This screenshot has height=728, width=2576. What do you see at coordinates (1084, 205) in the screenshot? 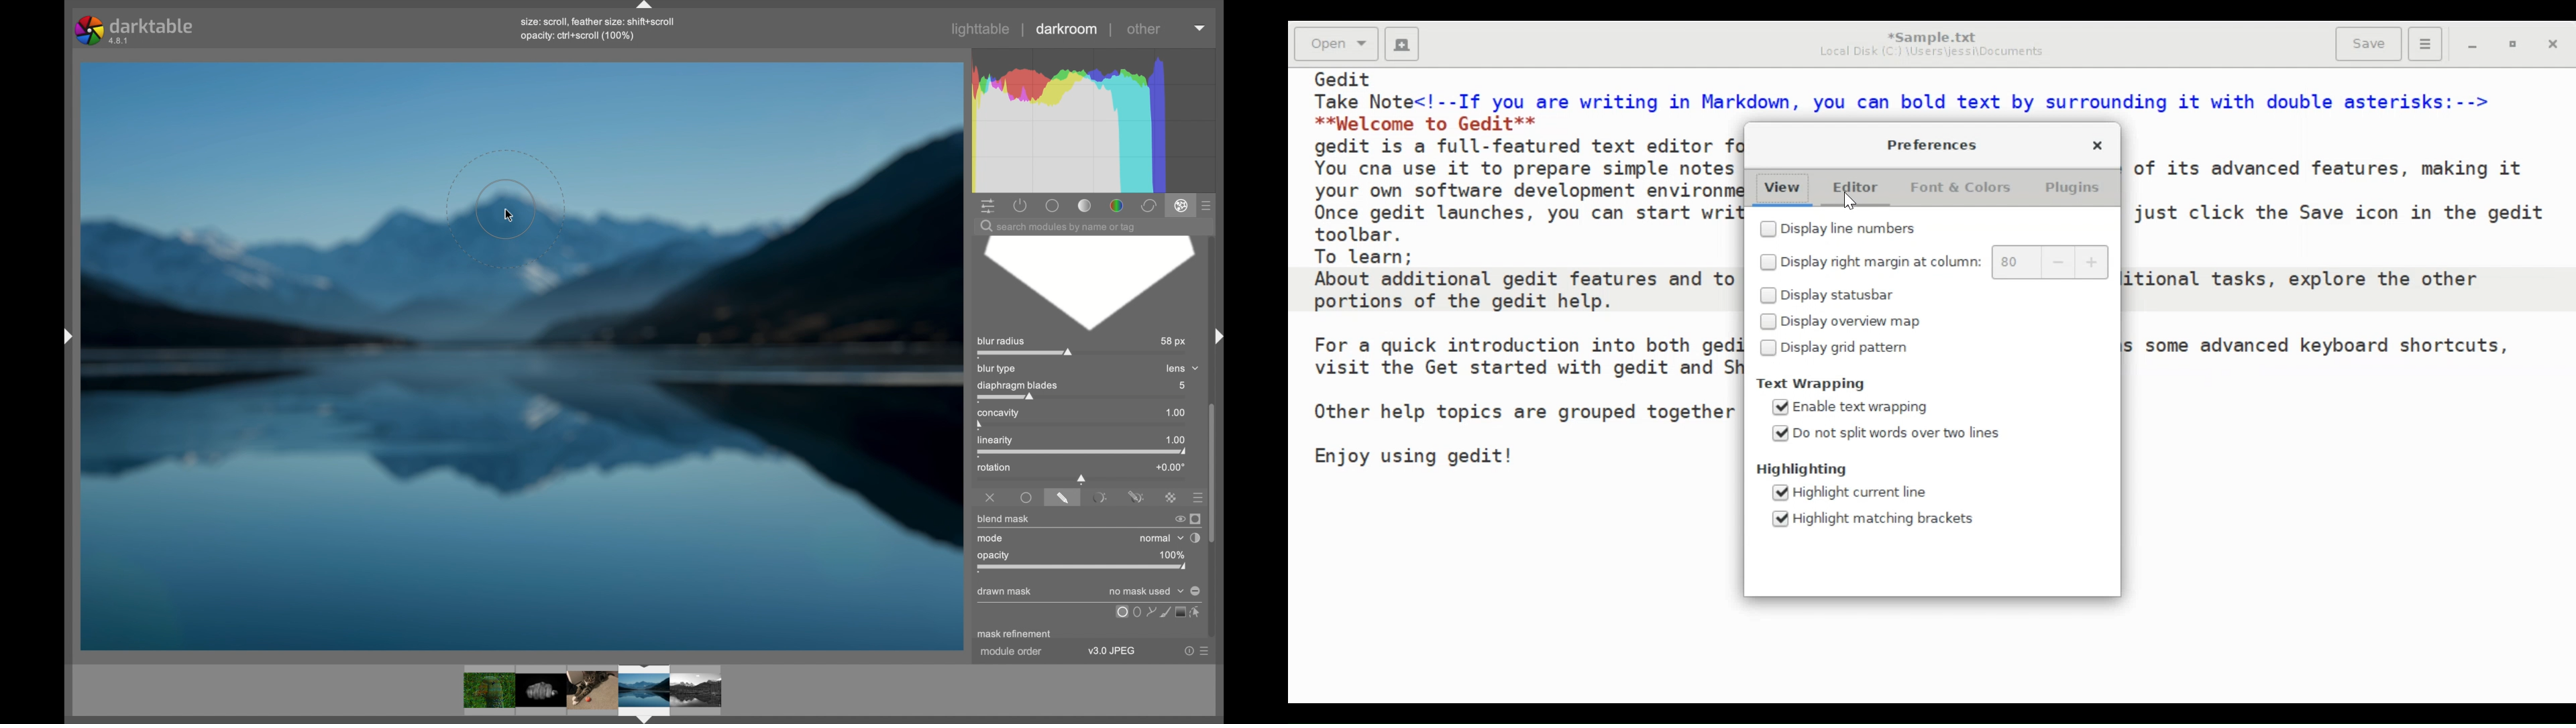
I see `tone` at bounding box center [1084, 205].